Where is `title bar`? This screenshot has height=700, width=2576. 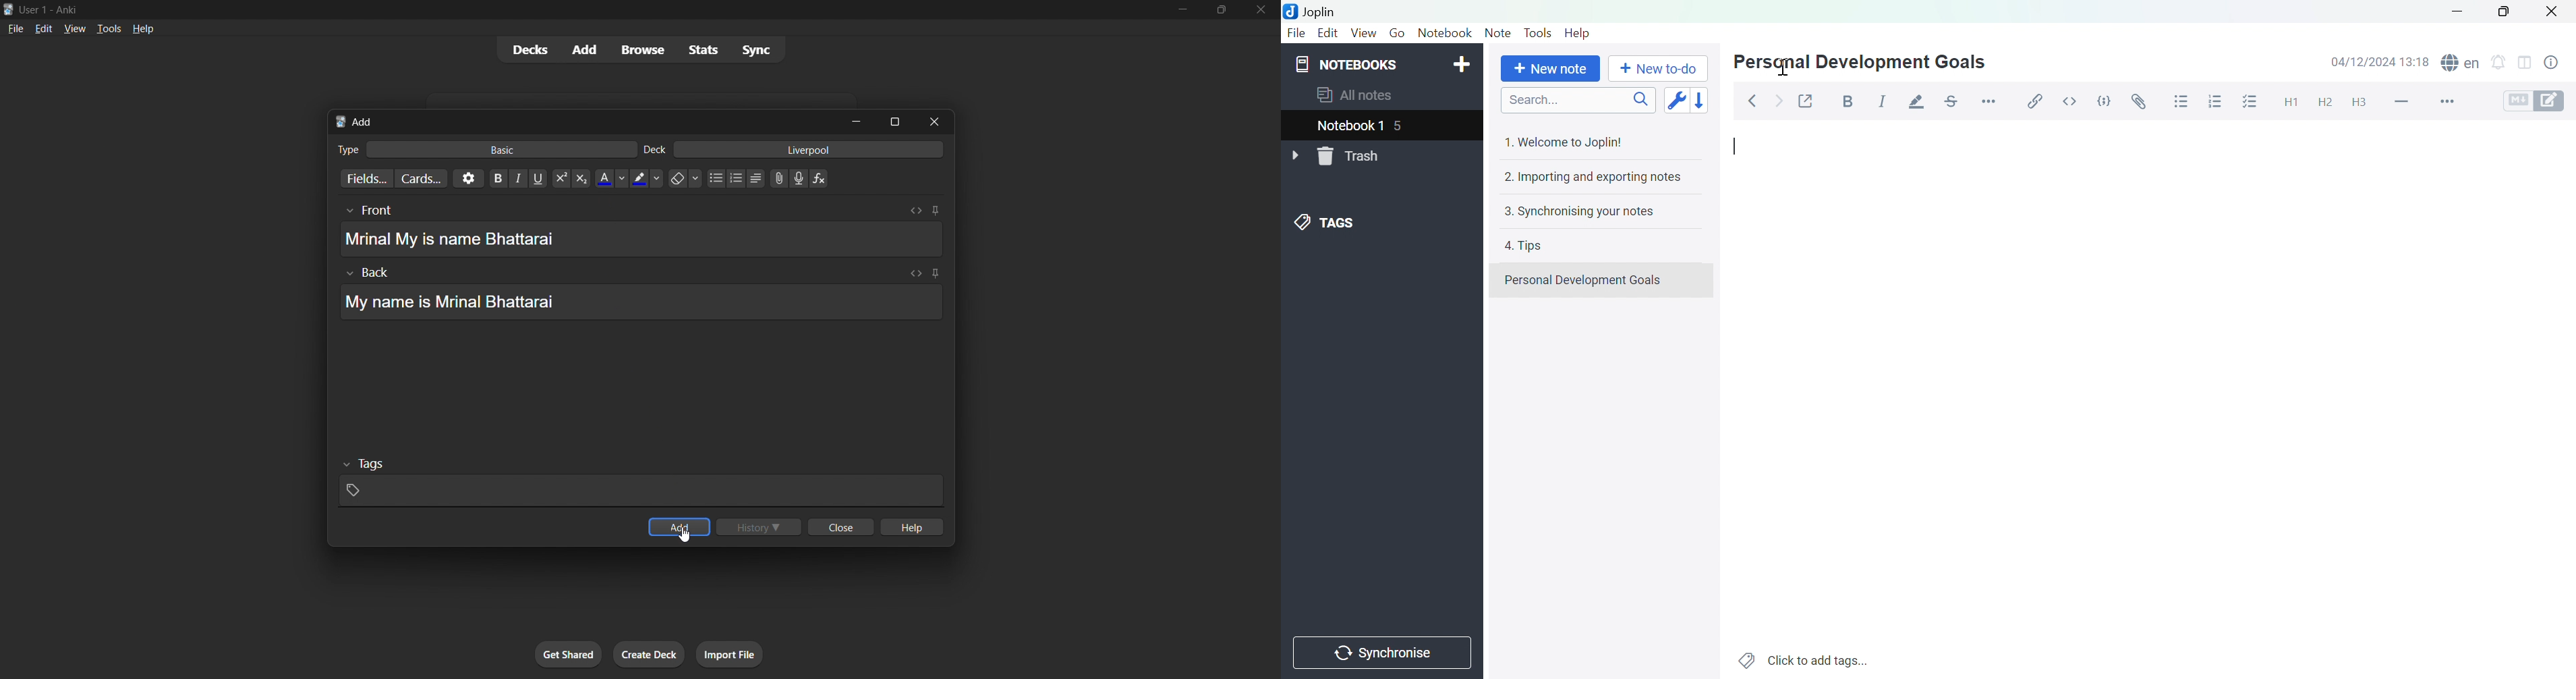
title bar is located at coordinates (565, 8).